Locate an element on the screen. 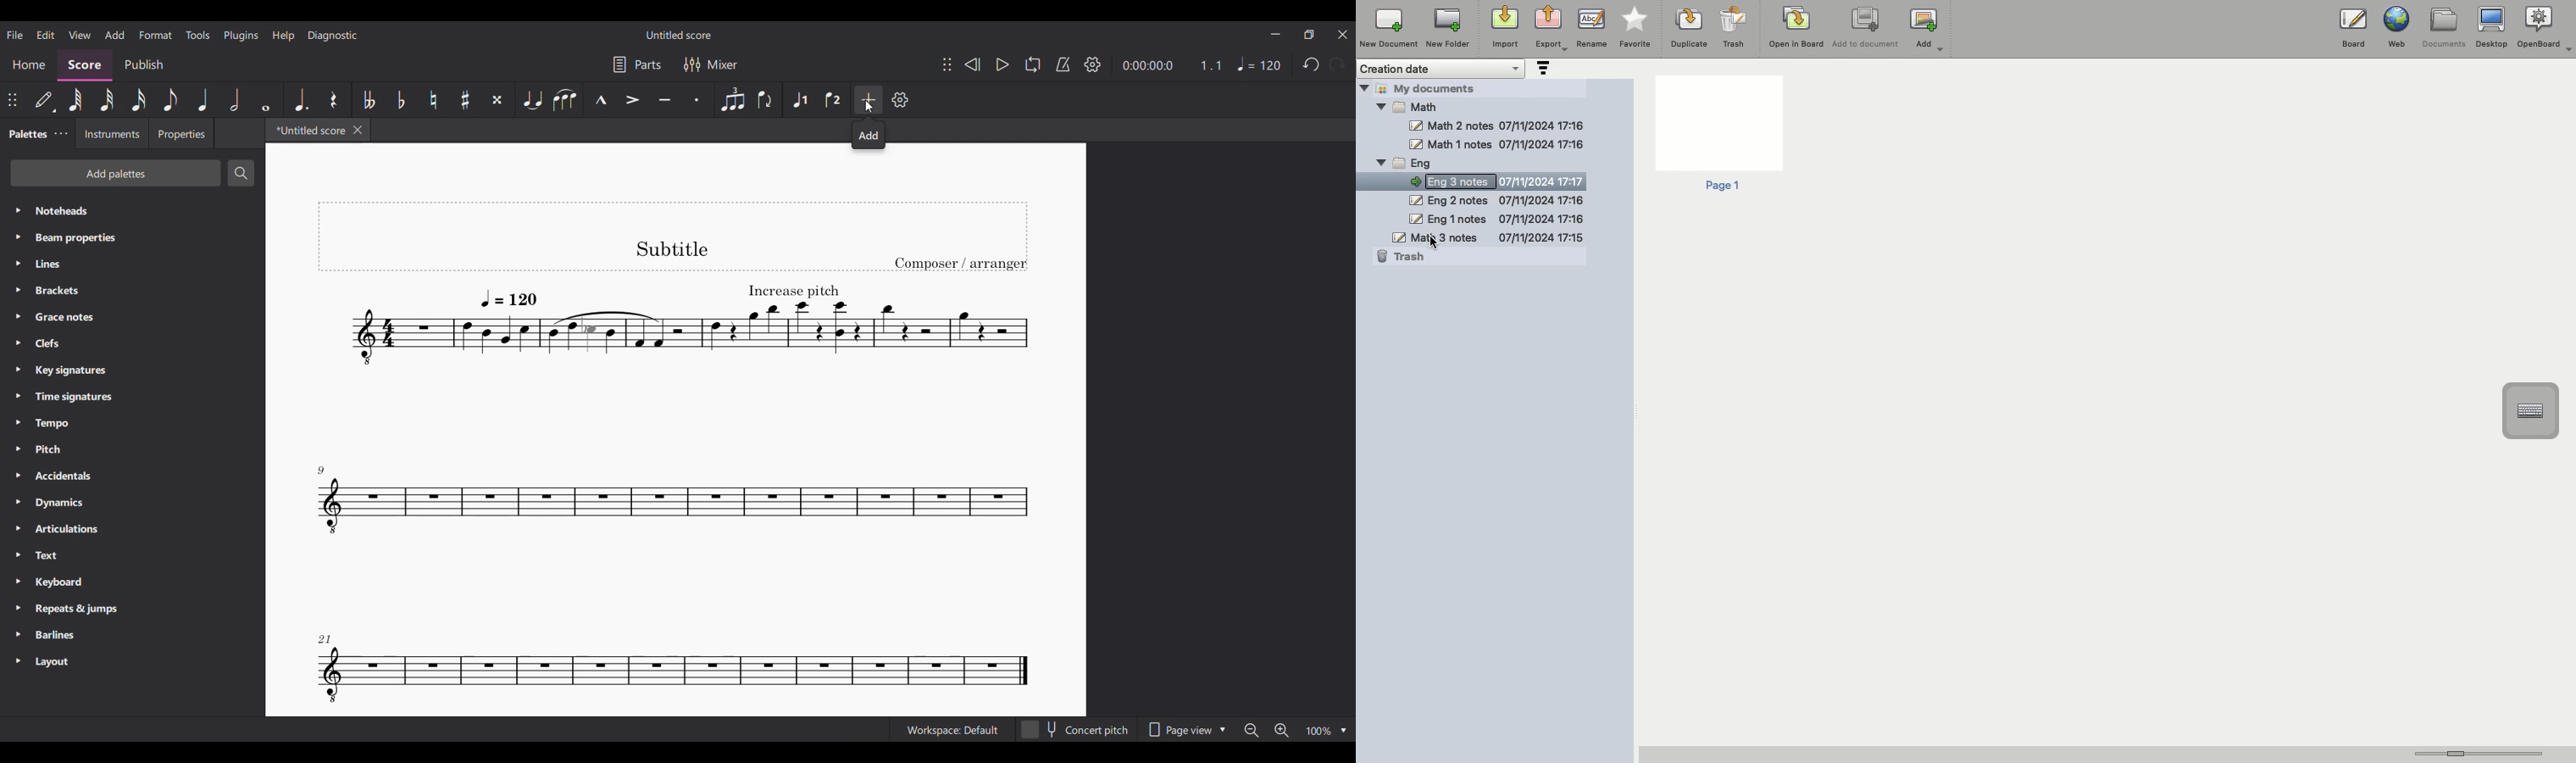 Image resolution: width=2576 pixels, height=784 pixels. Sort is located at coordinates (1541, 70).